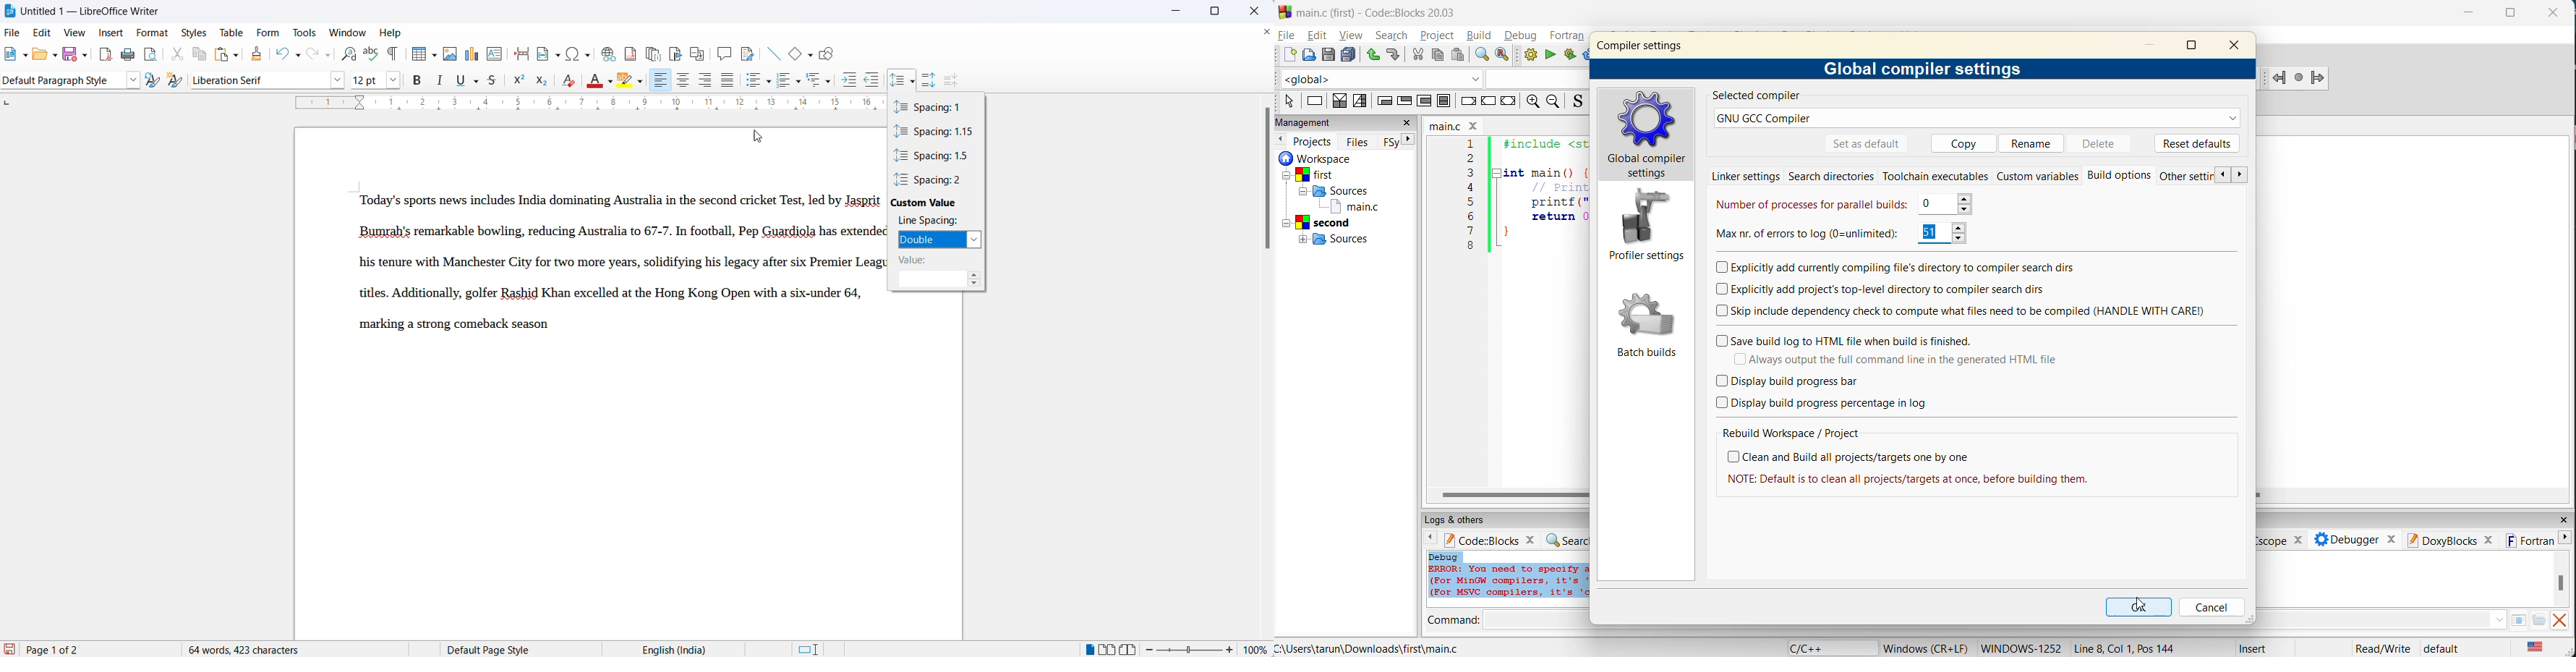 The width and height of the screenshot is (2576, 672). Describe the element at coordinates (307, 32) in the screenshot. I see `tools` at that location.